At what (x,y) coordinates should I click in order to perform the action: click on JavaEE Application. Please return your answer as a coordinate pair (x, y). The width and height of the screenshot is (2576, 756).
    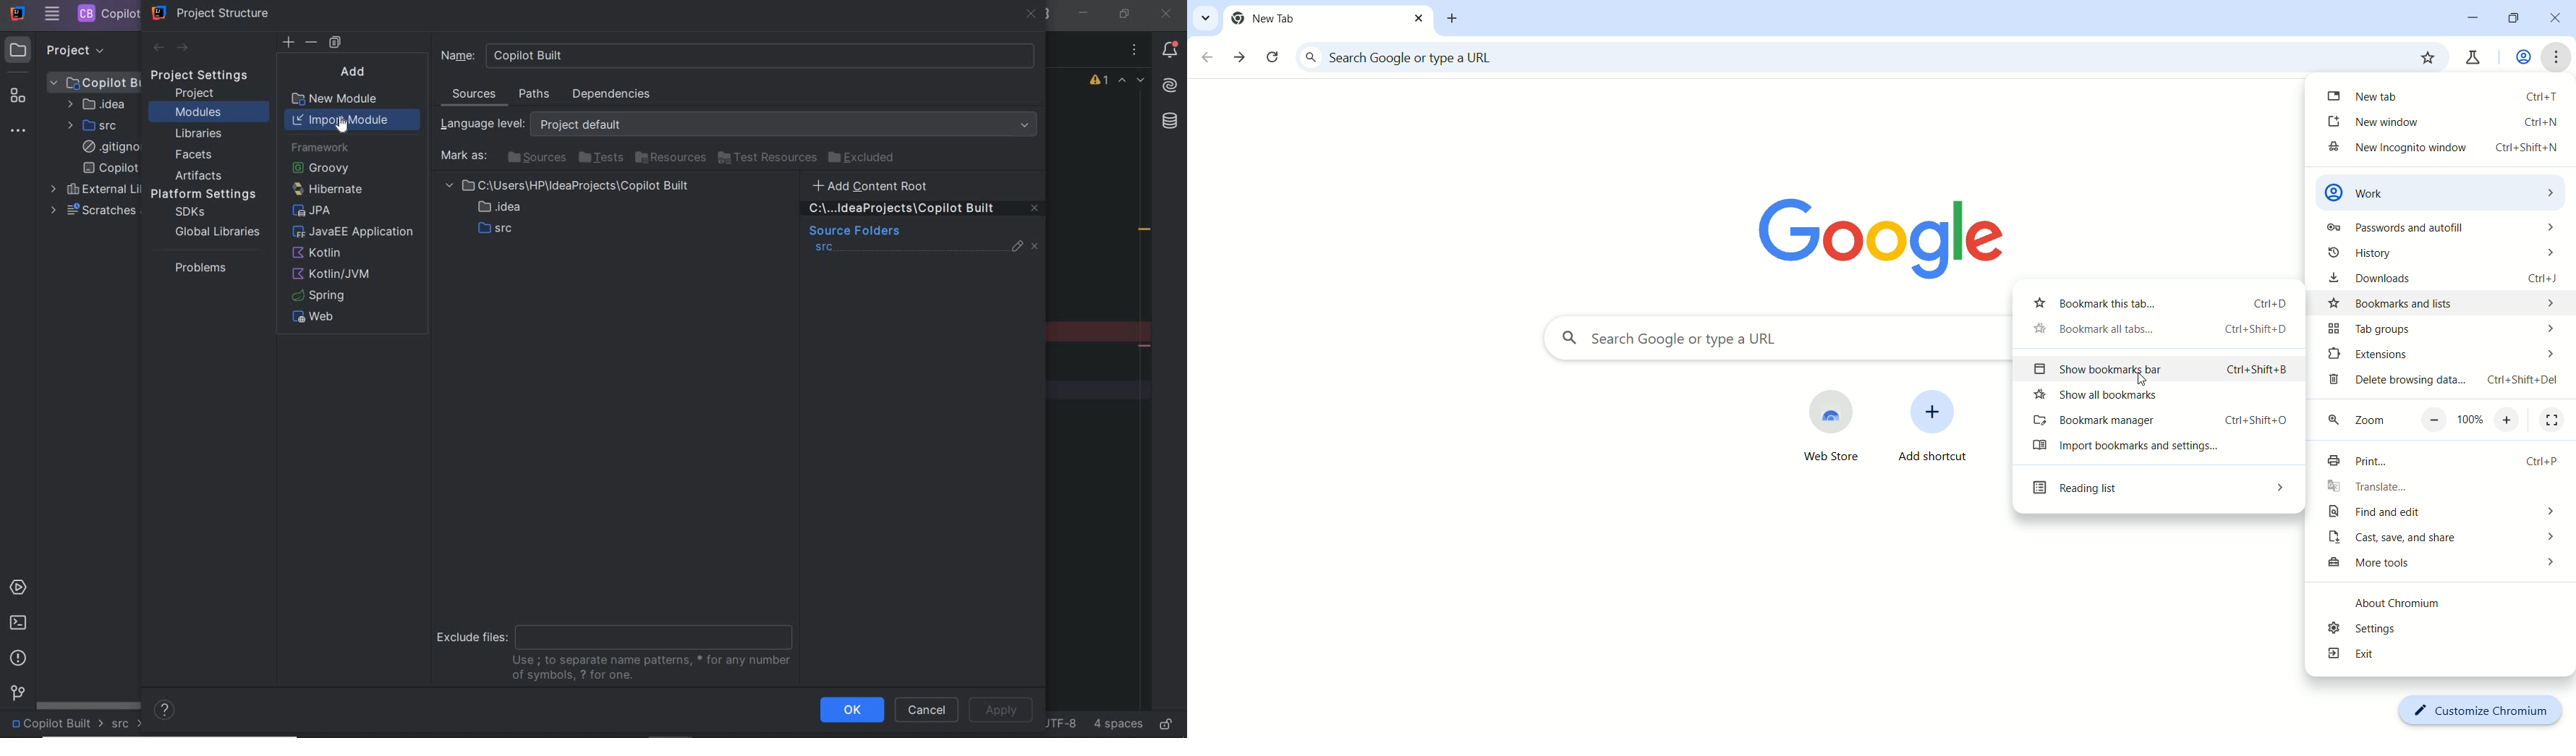
    Looking at the image, I should click on (355, 233).